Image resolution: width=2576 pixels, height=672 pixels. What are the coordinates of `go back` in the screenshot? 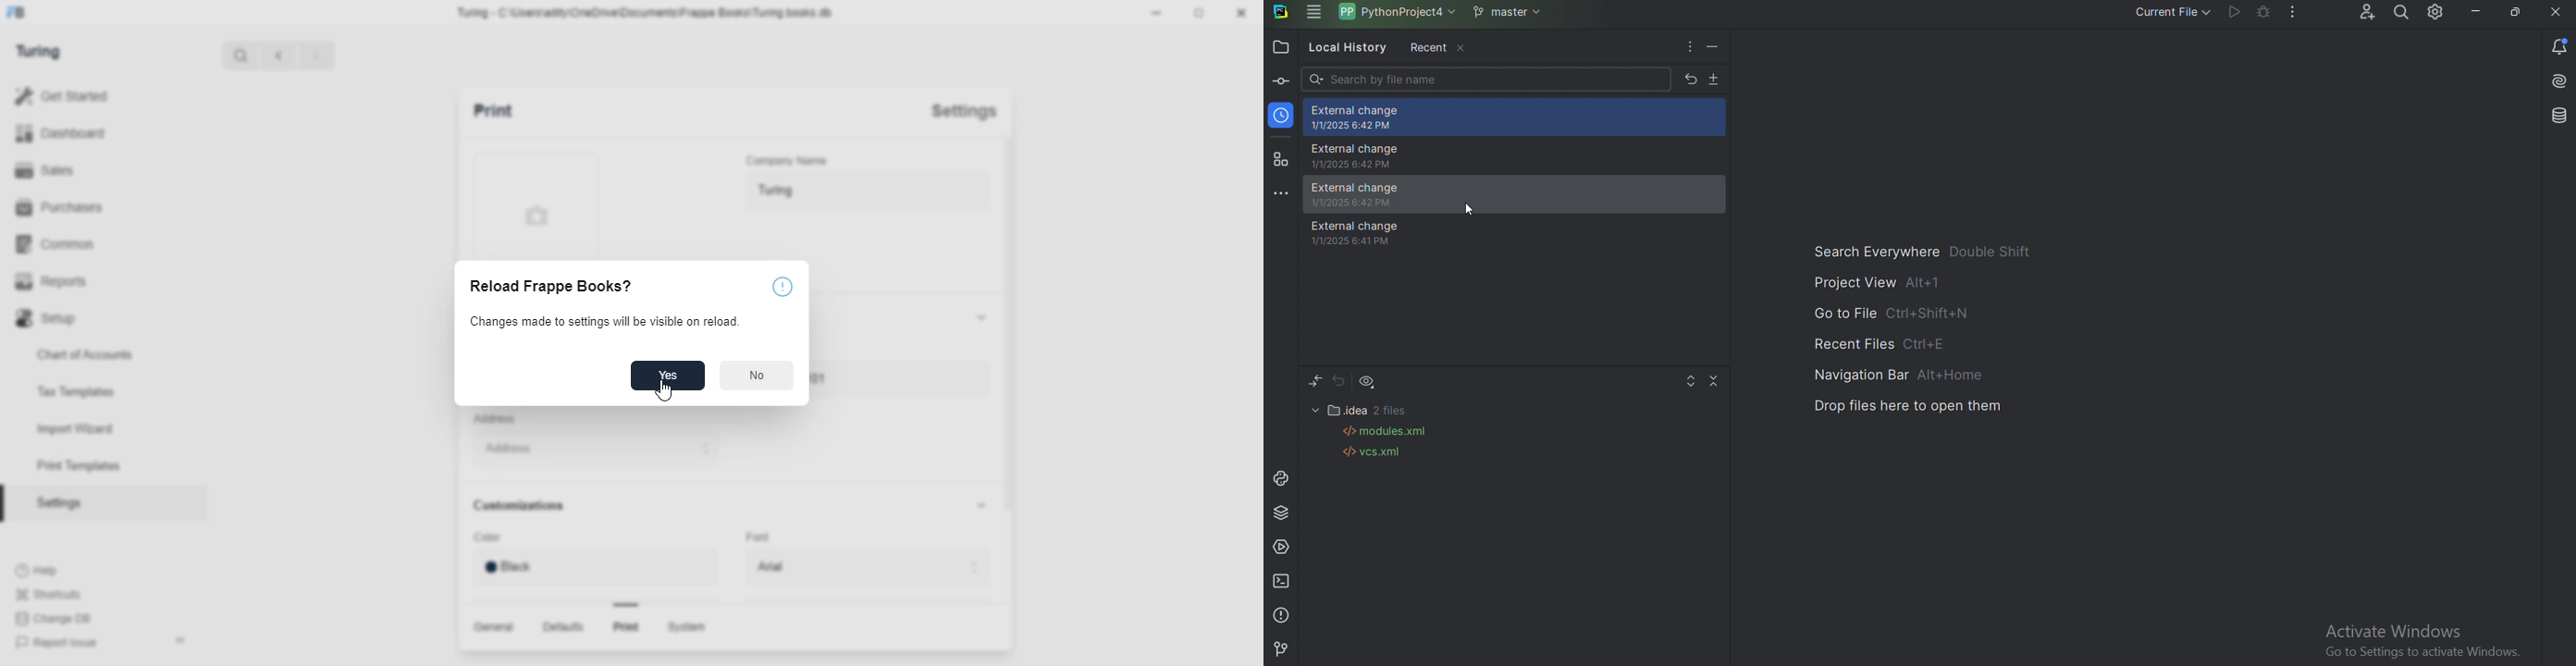 It's located at (279, 54).